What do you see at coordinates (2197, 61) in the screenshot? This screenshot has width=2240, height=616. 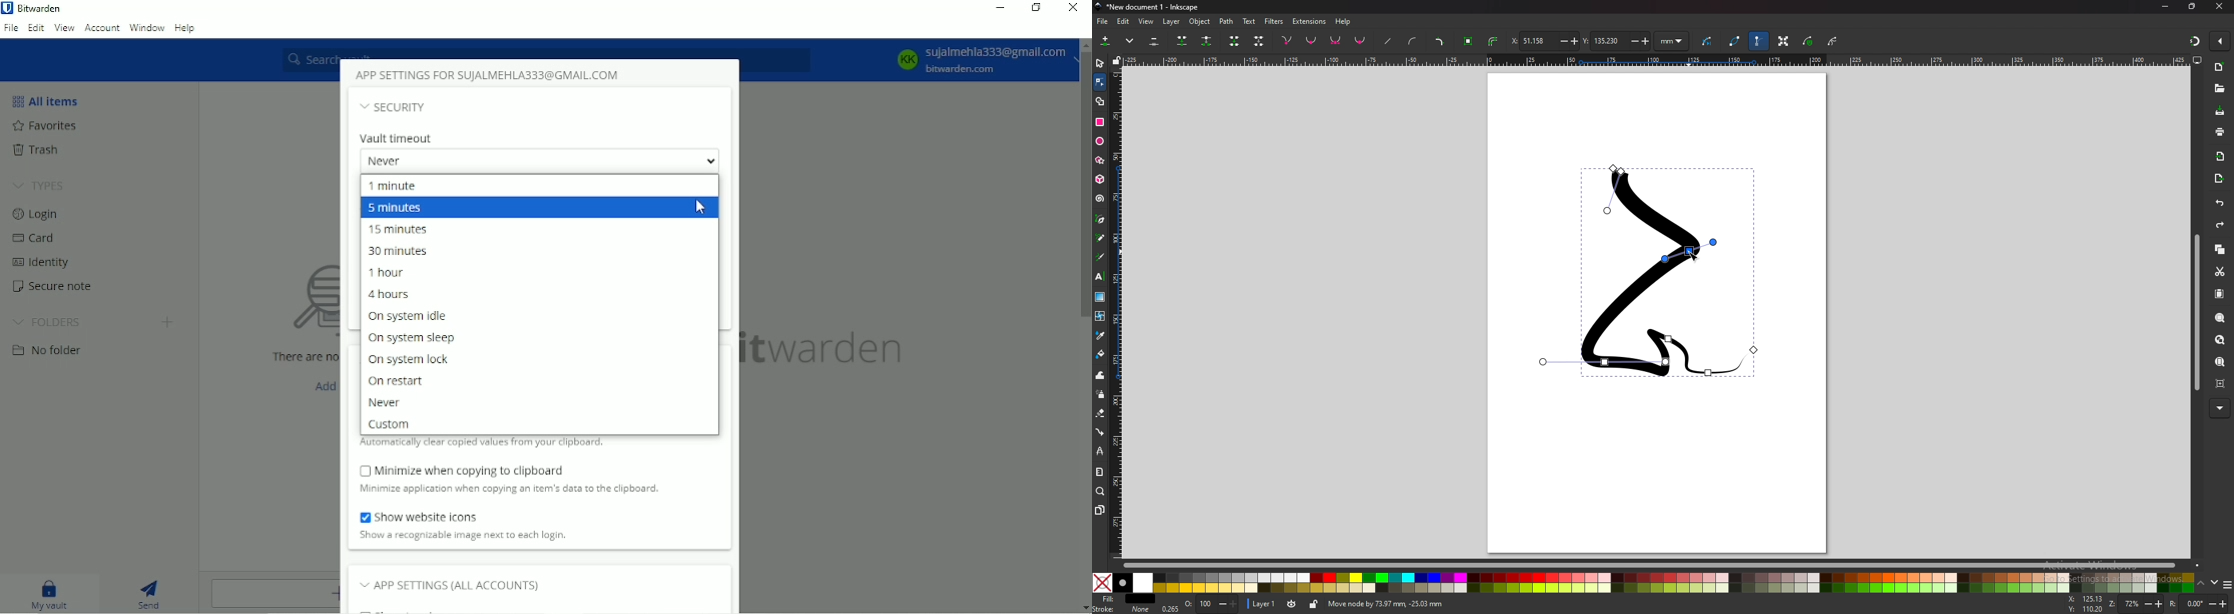 I see `display view` at bounding box center [2197, 61].